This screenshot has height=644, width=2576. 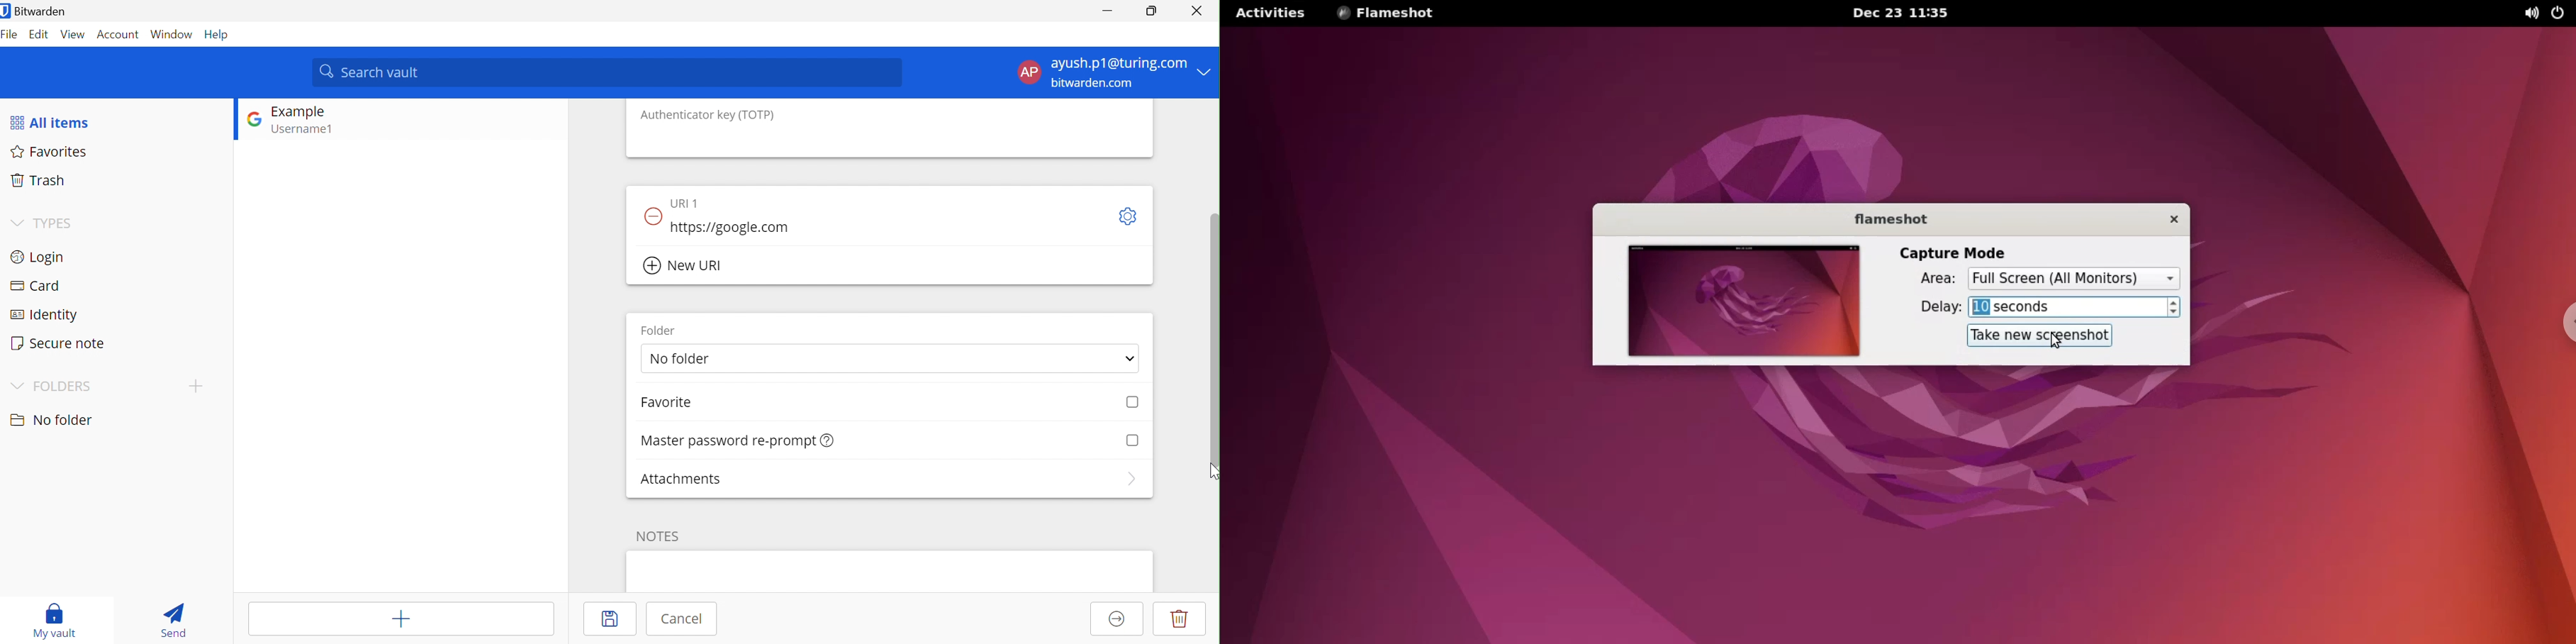 What do you see at coordinates (681, 479) in the screenshot?
I see `Attachments` at bounding box center [681, 479].